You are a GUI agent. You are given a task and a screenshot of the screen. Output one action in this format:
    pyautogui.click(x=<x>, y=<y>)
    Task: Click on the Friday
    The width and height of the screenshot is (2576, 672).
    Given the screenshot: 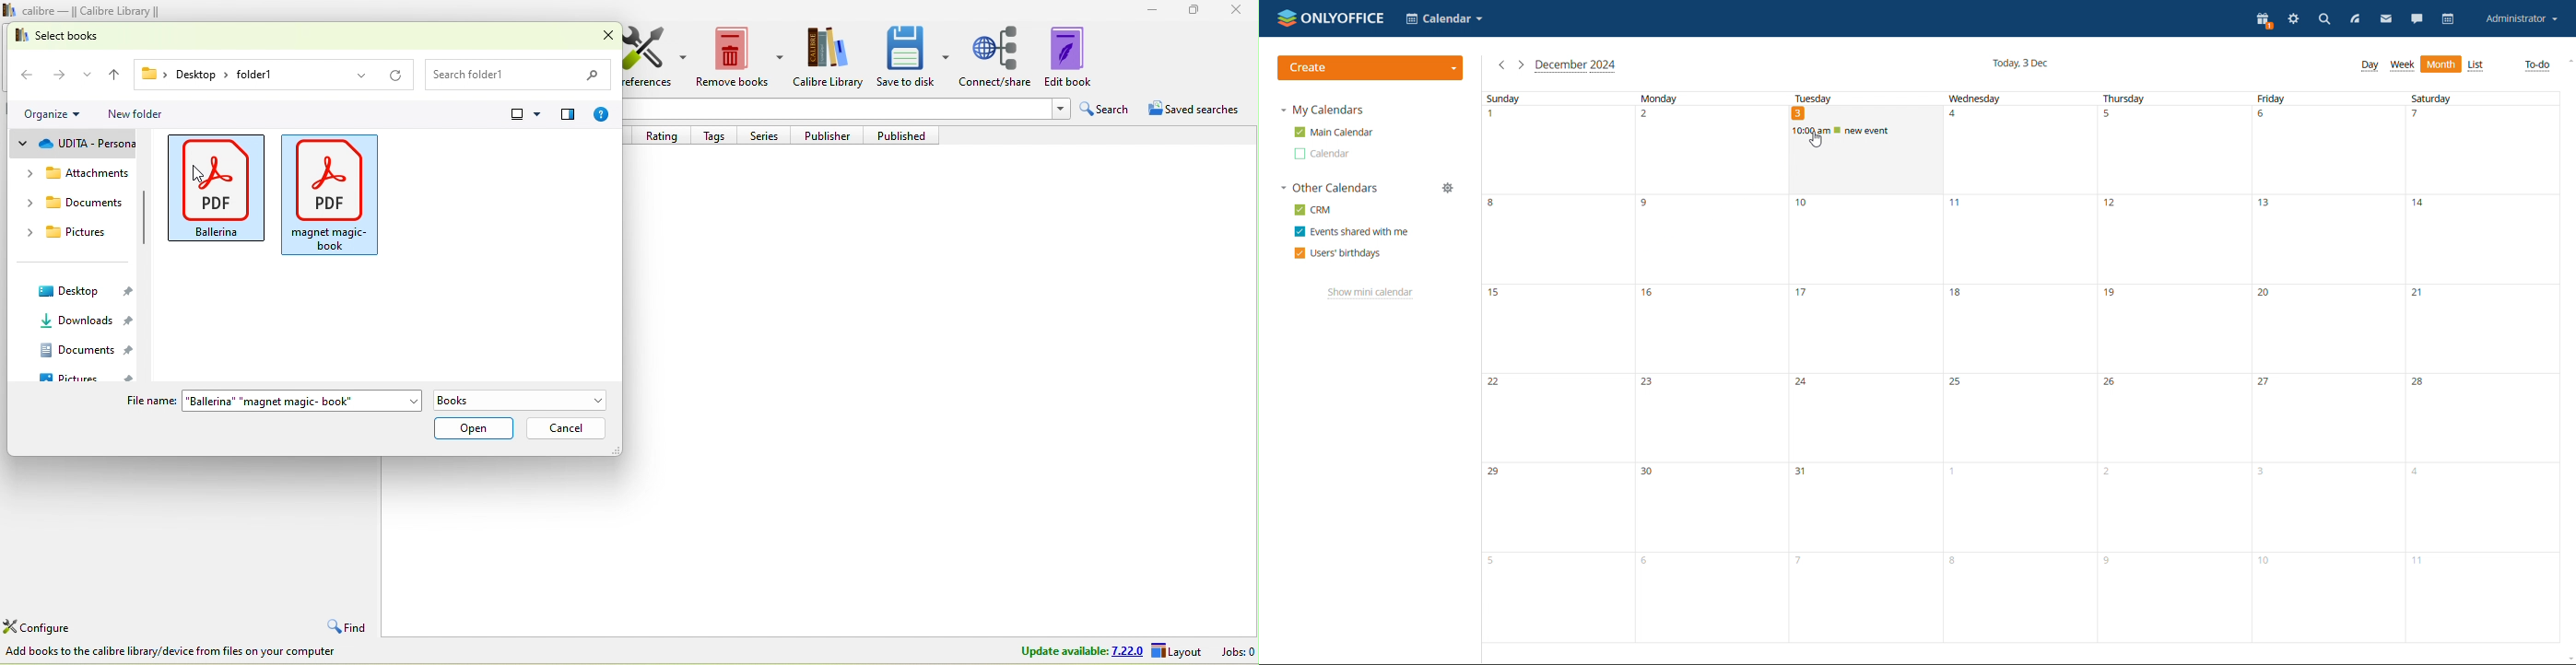 What is the action you would take?
    pyautogui.click(x=2324, y=98)
    